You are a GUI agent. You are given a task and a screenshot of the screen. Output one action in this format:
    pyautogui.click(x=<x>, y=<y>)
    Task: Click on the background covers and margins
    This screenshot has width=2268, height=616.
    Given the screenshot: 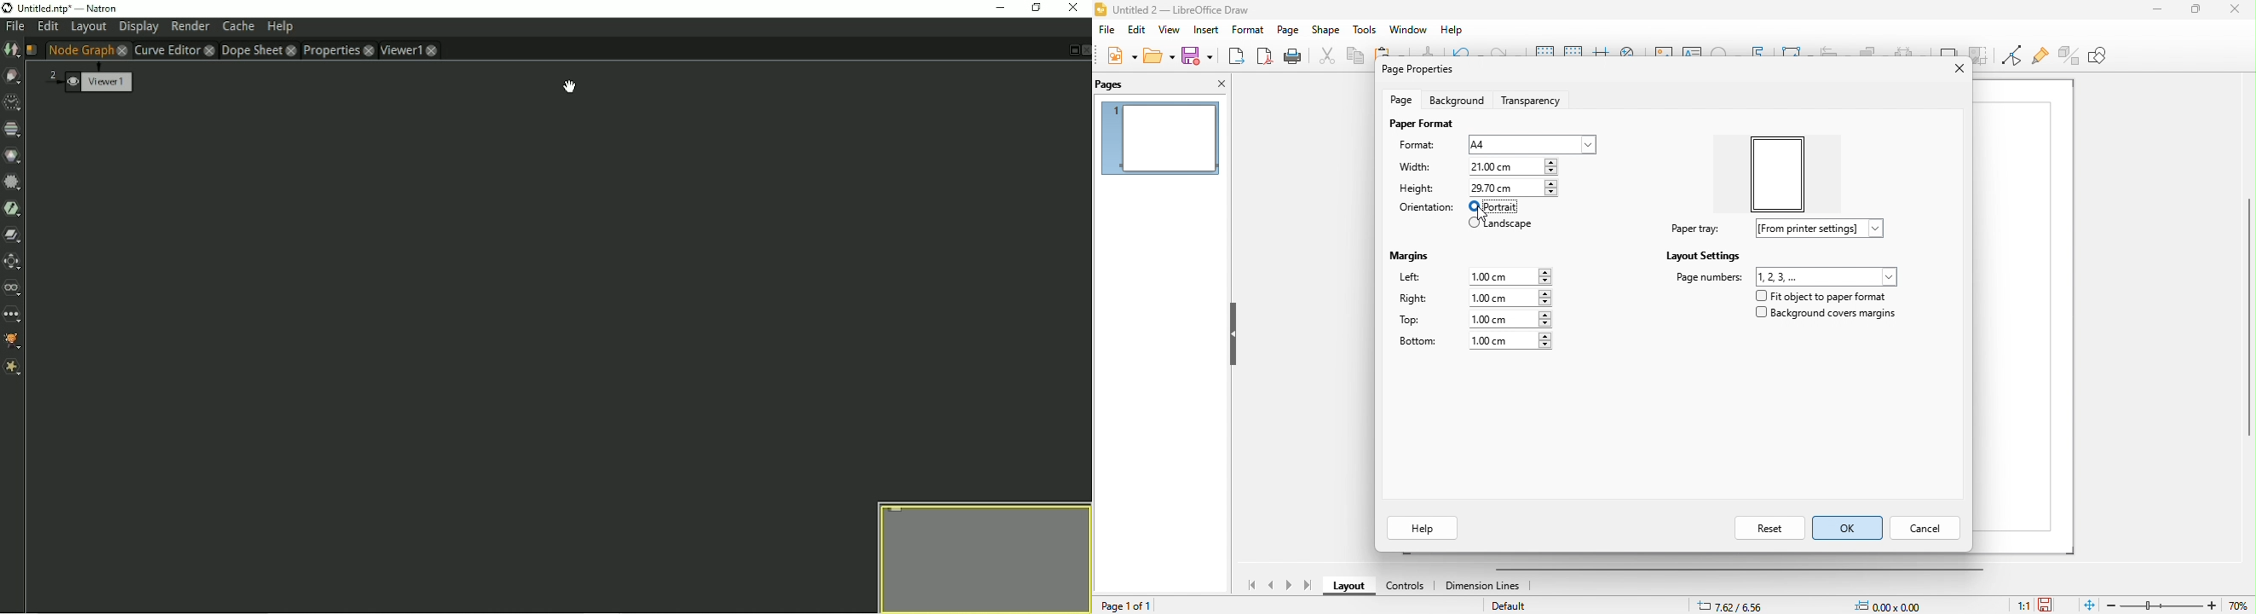 What is the action you would take?
    pyautogui.click(x=1828, y=316)
    